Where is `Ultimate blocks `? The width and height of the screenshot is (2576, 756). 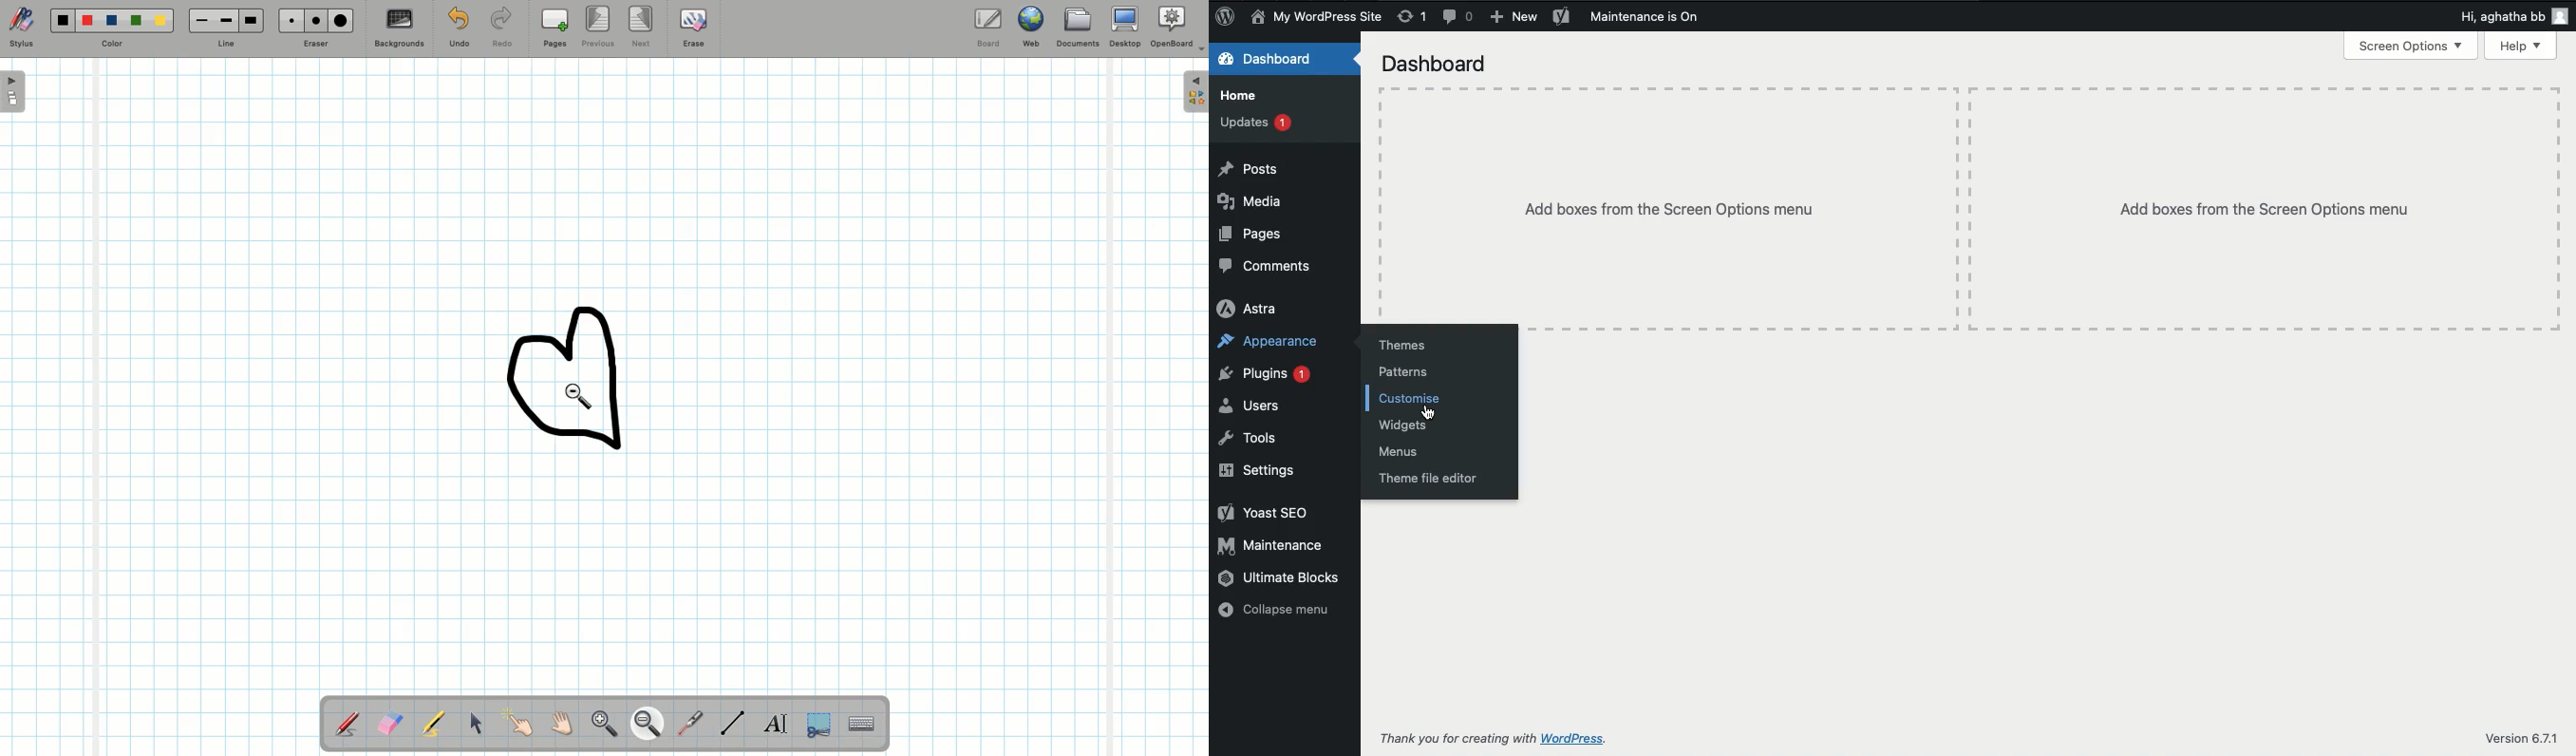
Ultimate blocks  is located at coordinates (1280, 579).